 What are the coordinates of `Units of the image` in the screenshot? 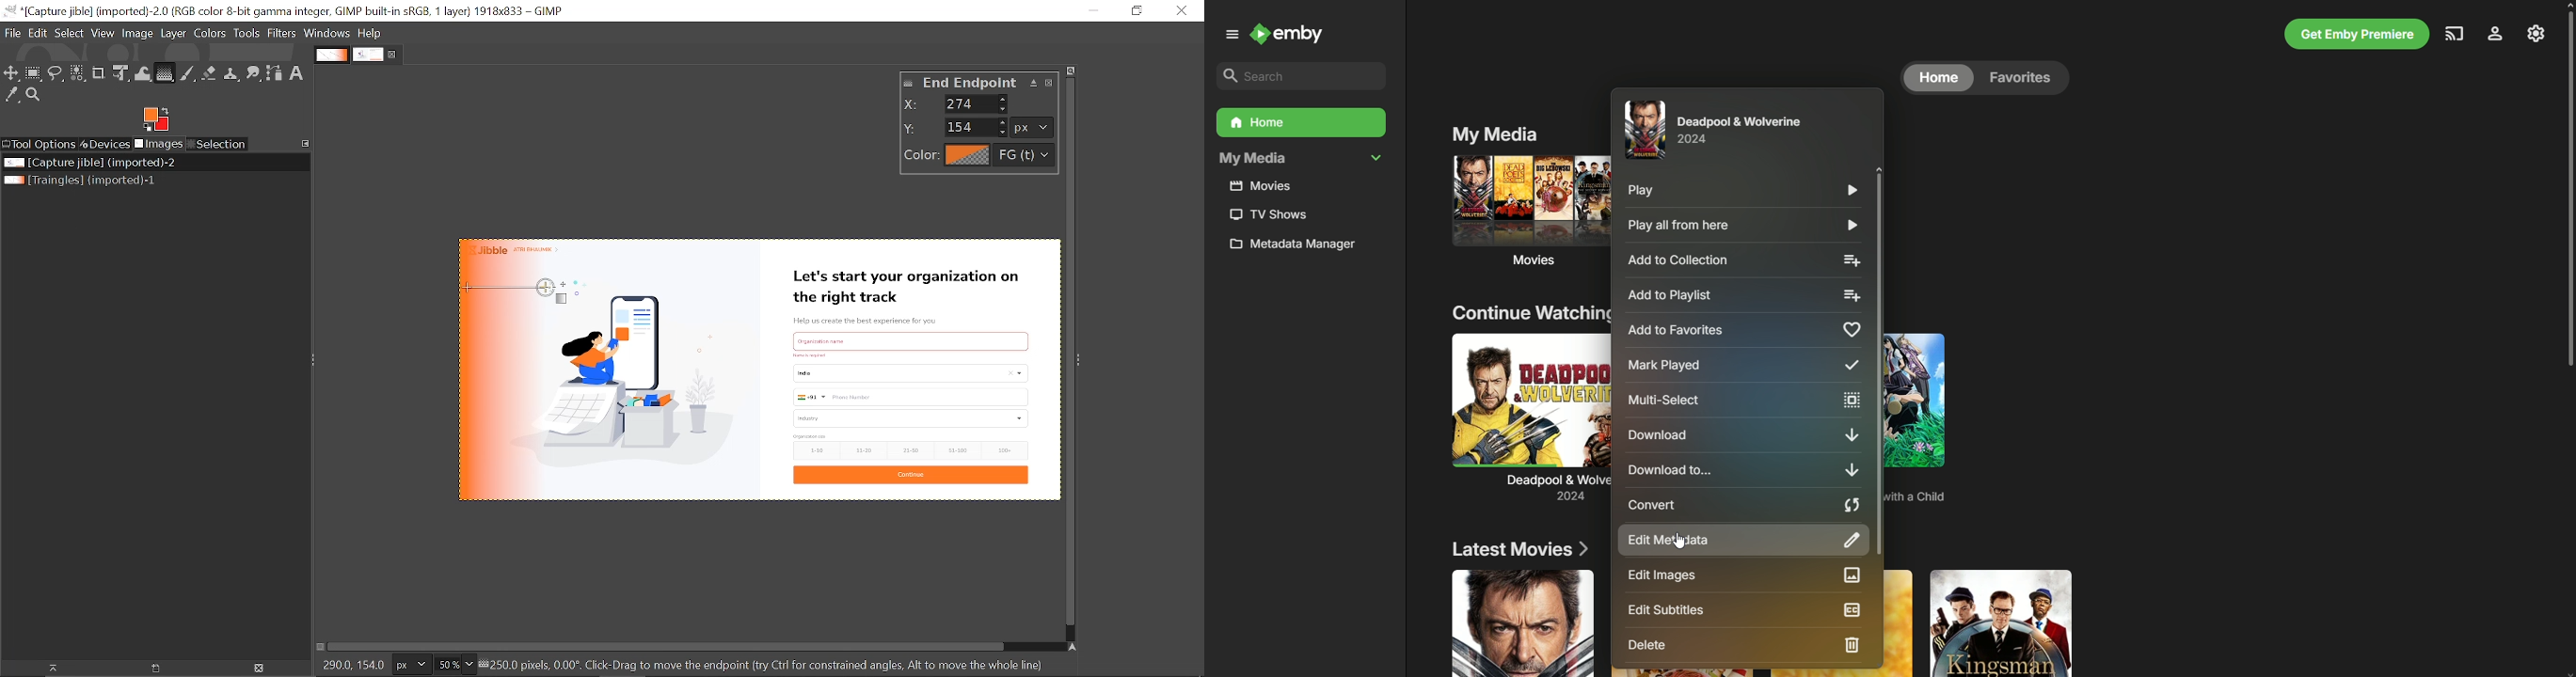 It's located at (414, 665).